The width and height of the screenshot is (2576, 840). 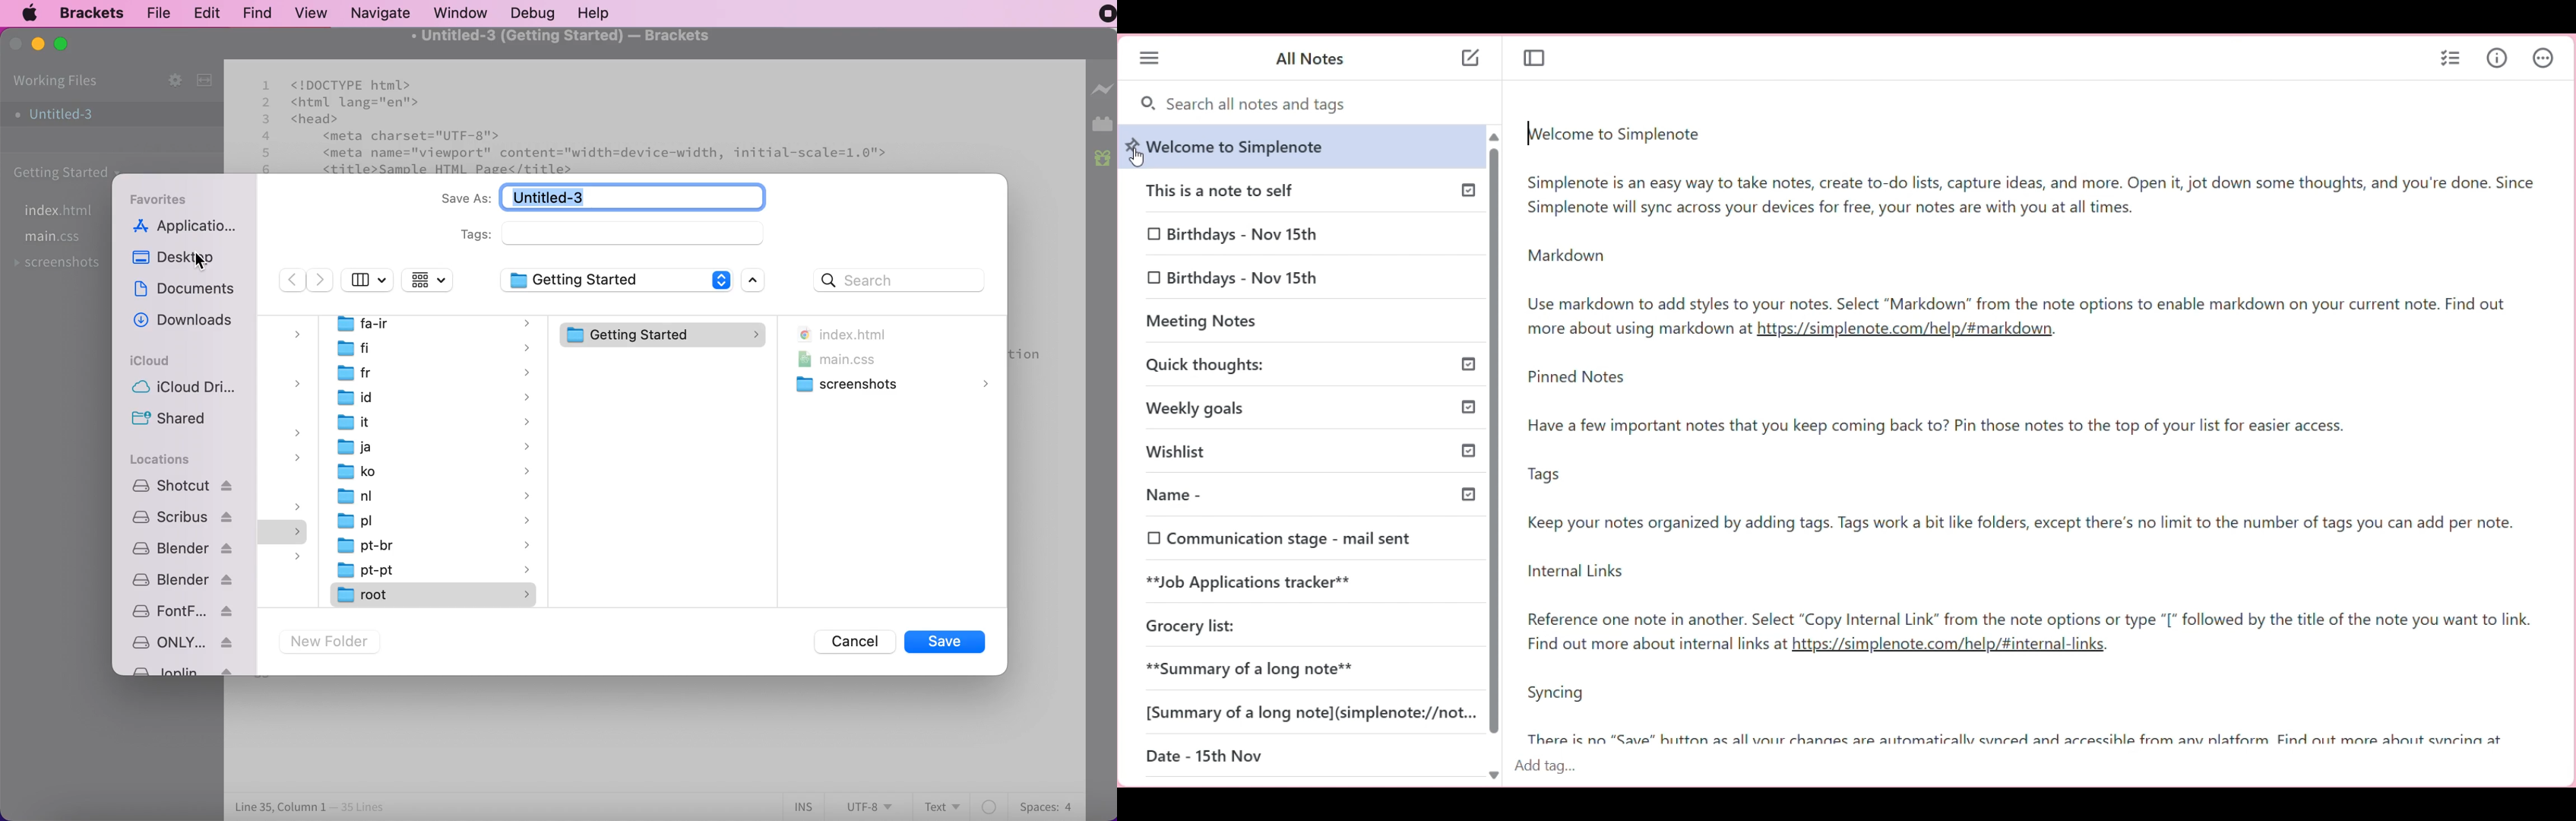 What do you see at coordinates (180, 517) in the screenshot?
I see `Scribus` at bounding box center [180, 517].